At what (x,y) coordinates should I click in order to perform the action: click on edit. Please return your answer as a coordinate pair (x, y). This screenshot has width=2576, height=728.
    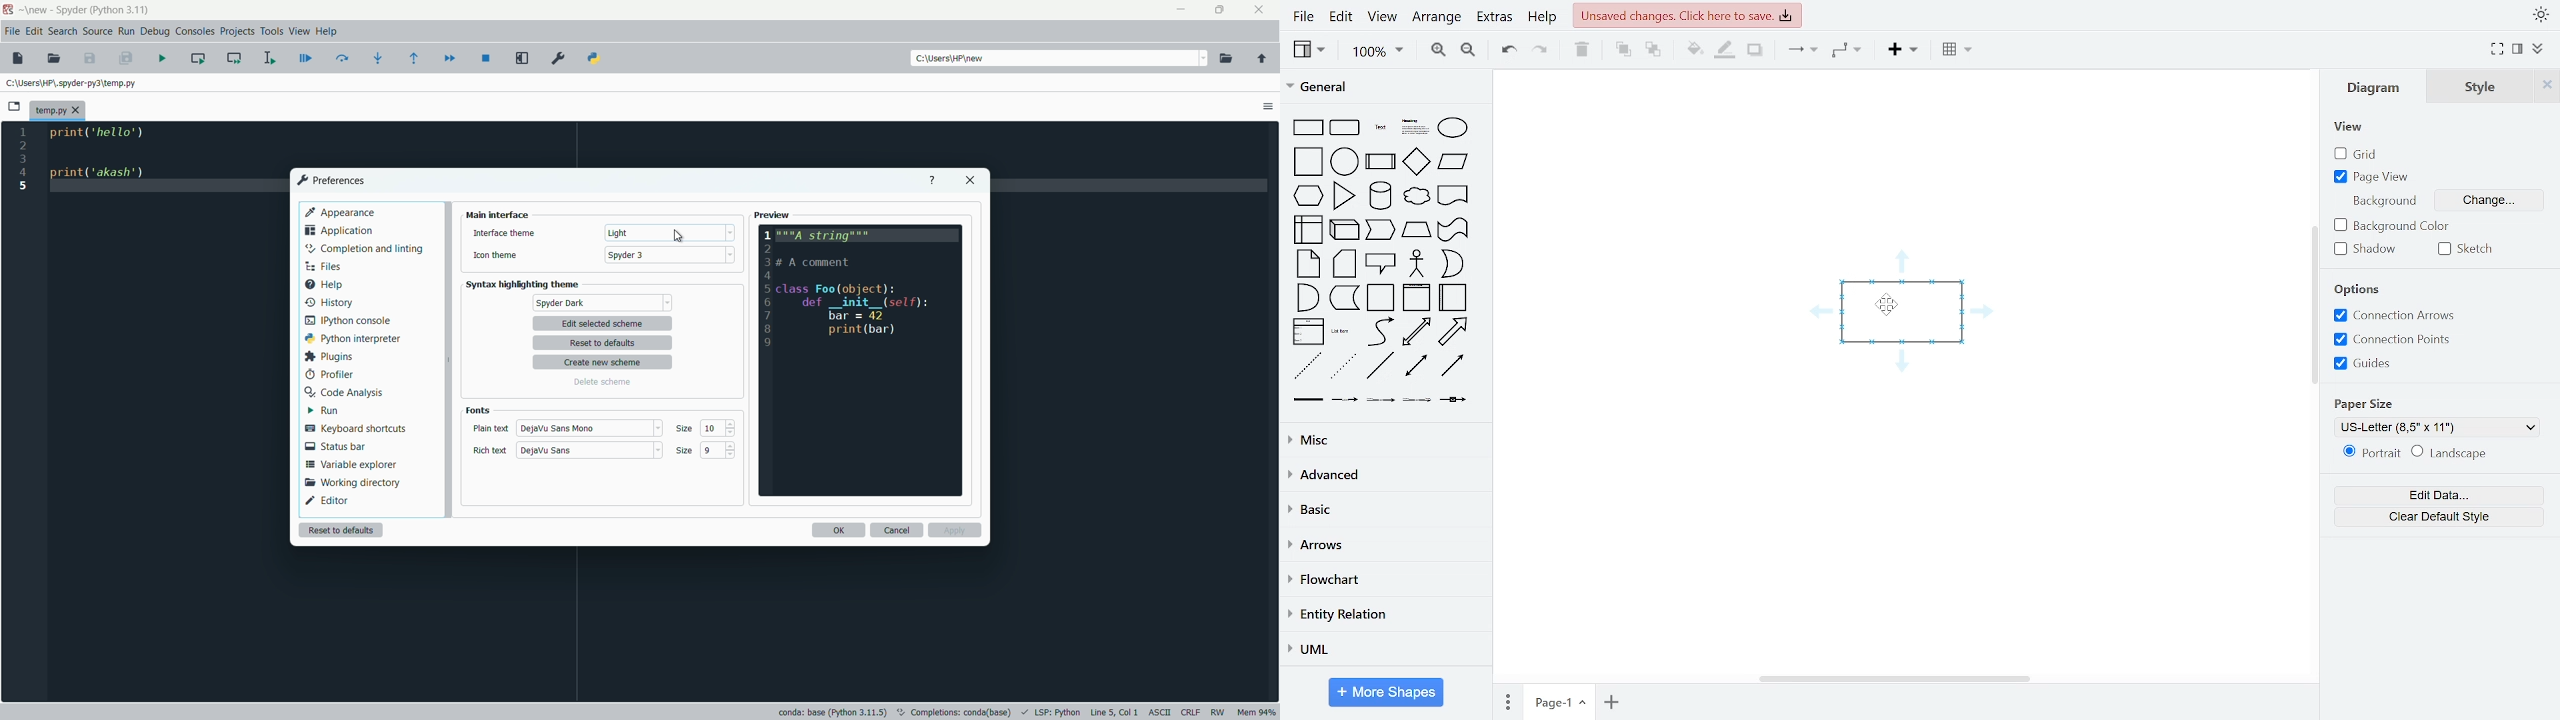
    Looking at the image, I should click on (1341, 17).